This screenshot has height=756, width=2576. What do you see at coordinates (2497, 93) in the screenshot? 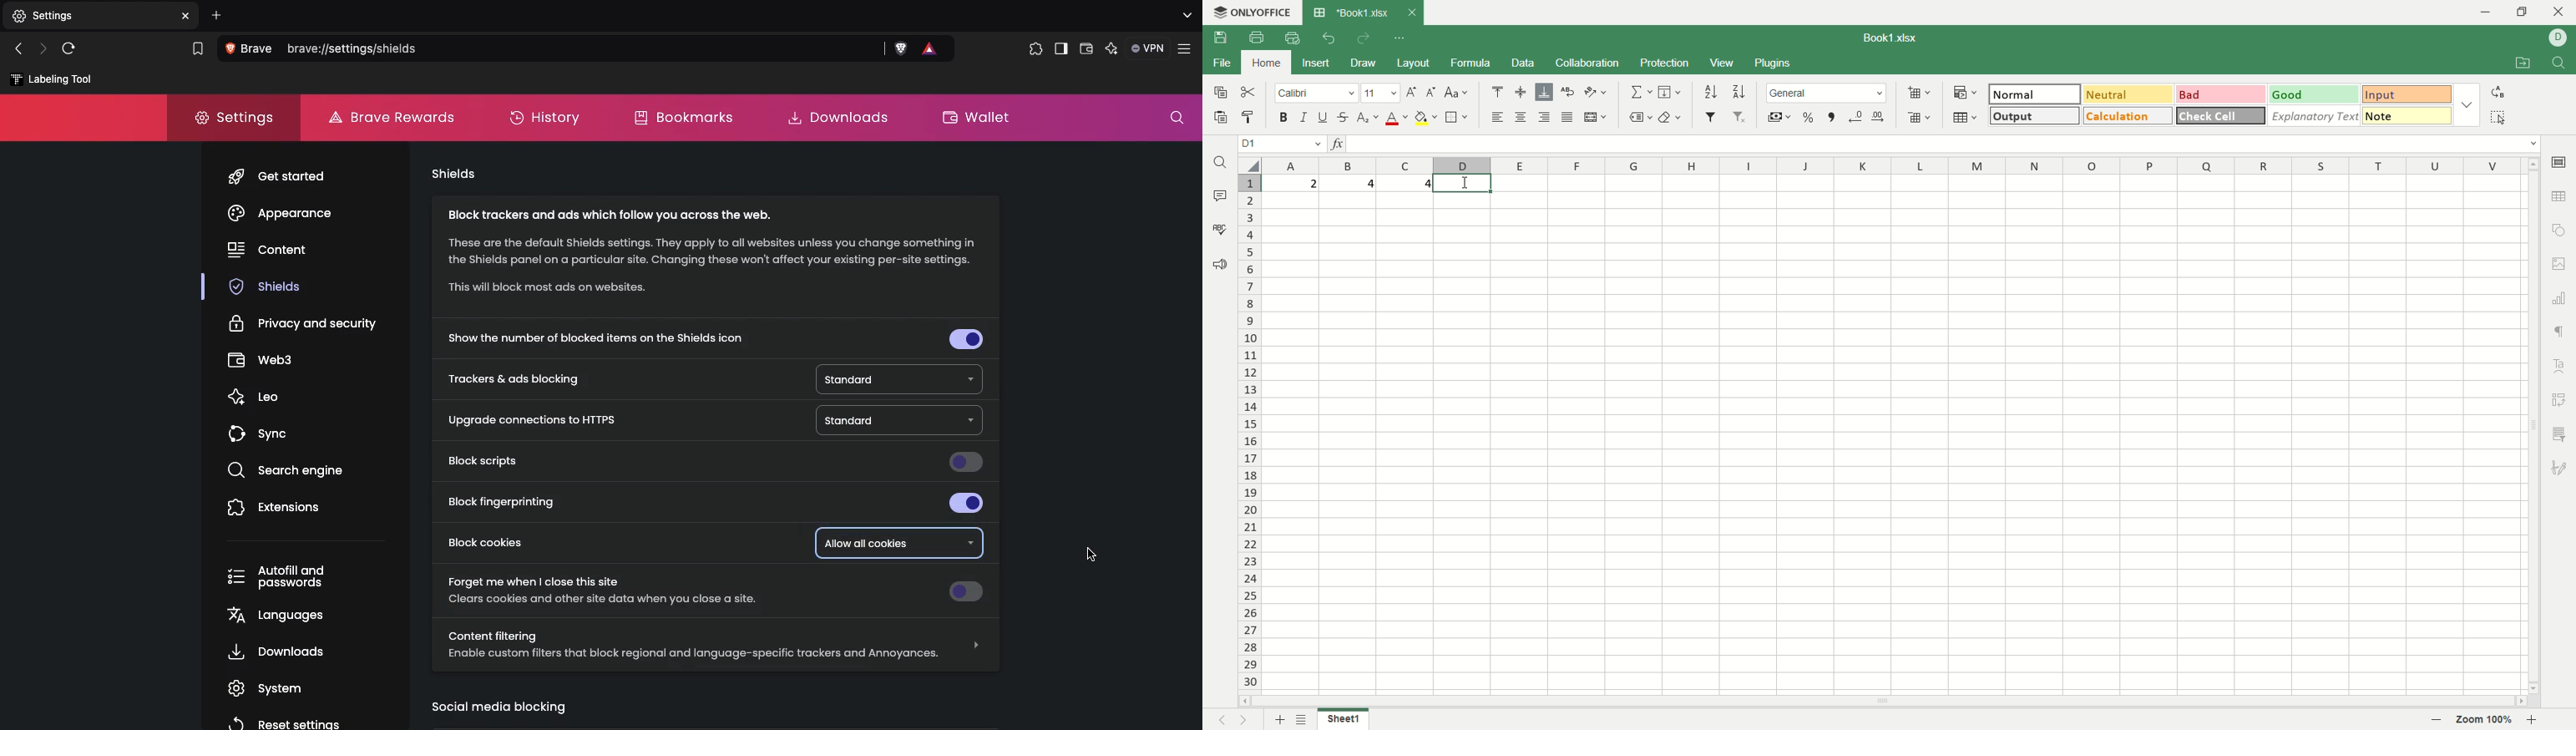
I see `replace` at bounding box center [2497, 93].